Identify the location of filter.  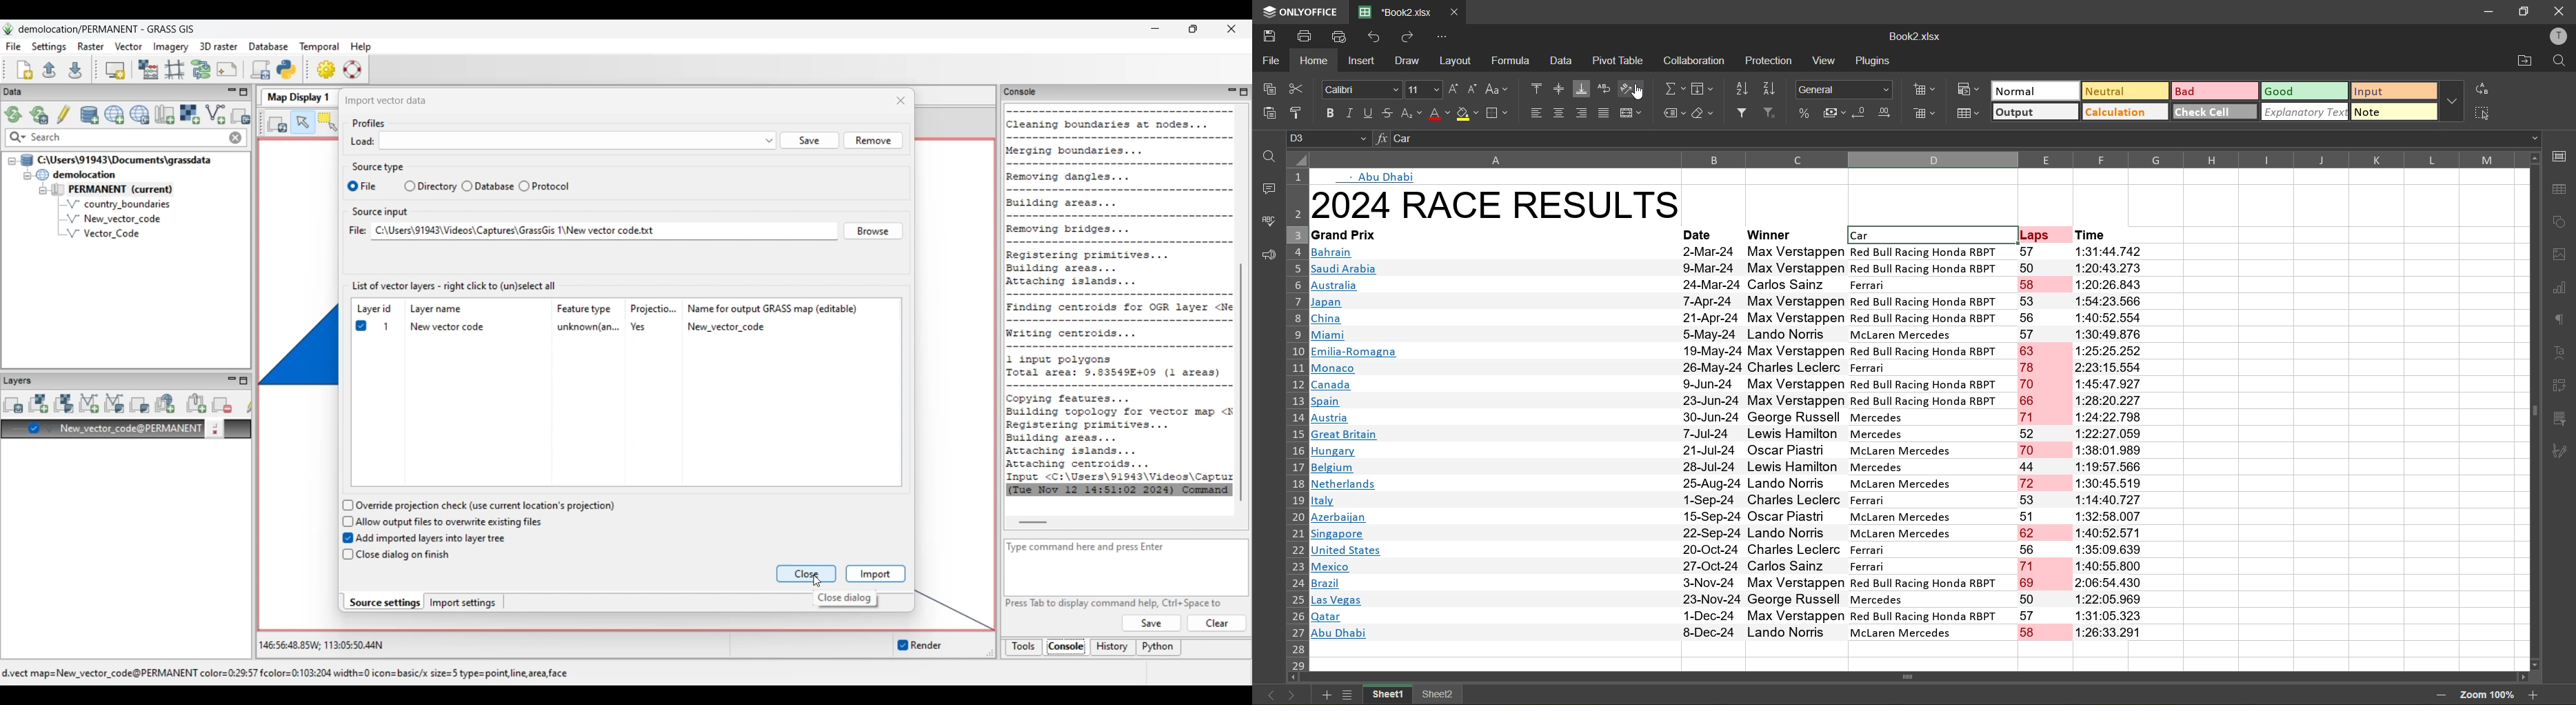
(1742, 113).